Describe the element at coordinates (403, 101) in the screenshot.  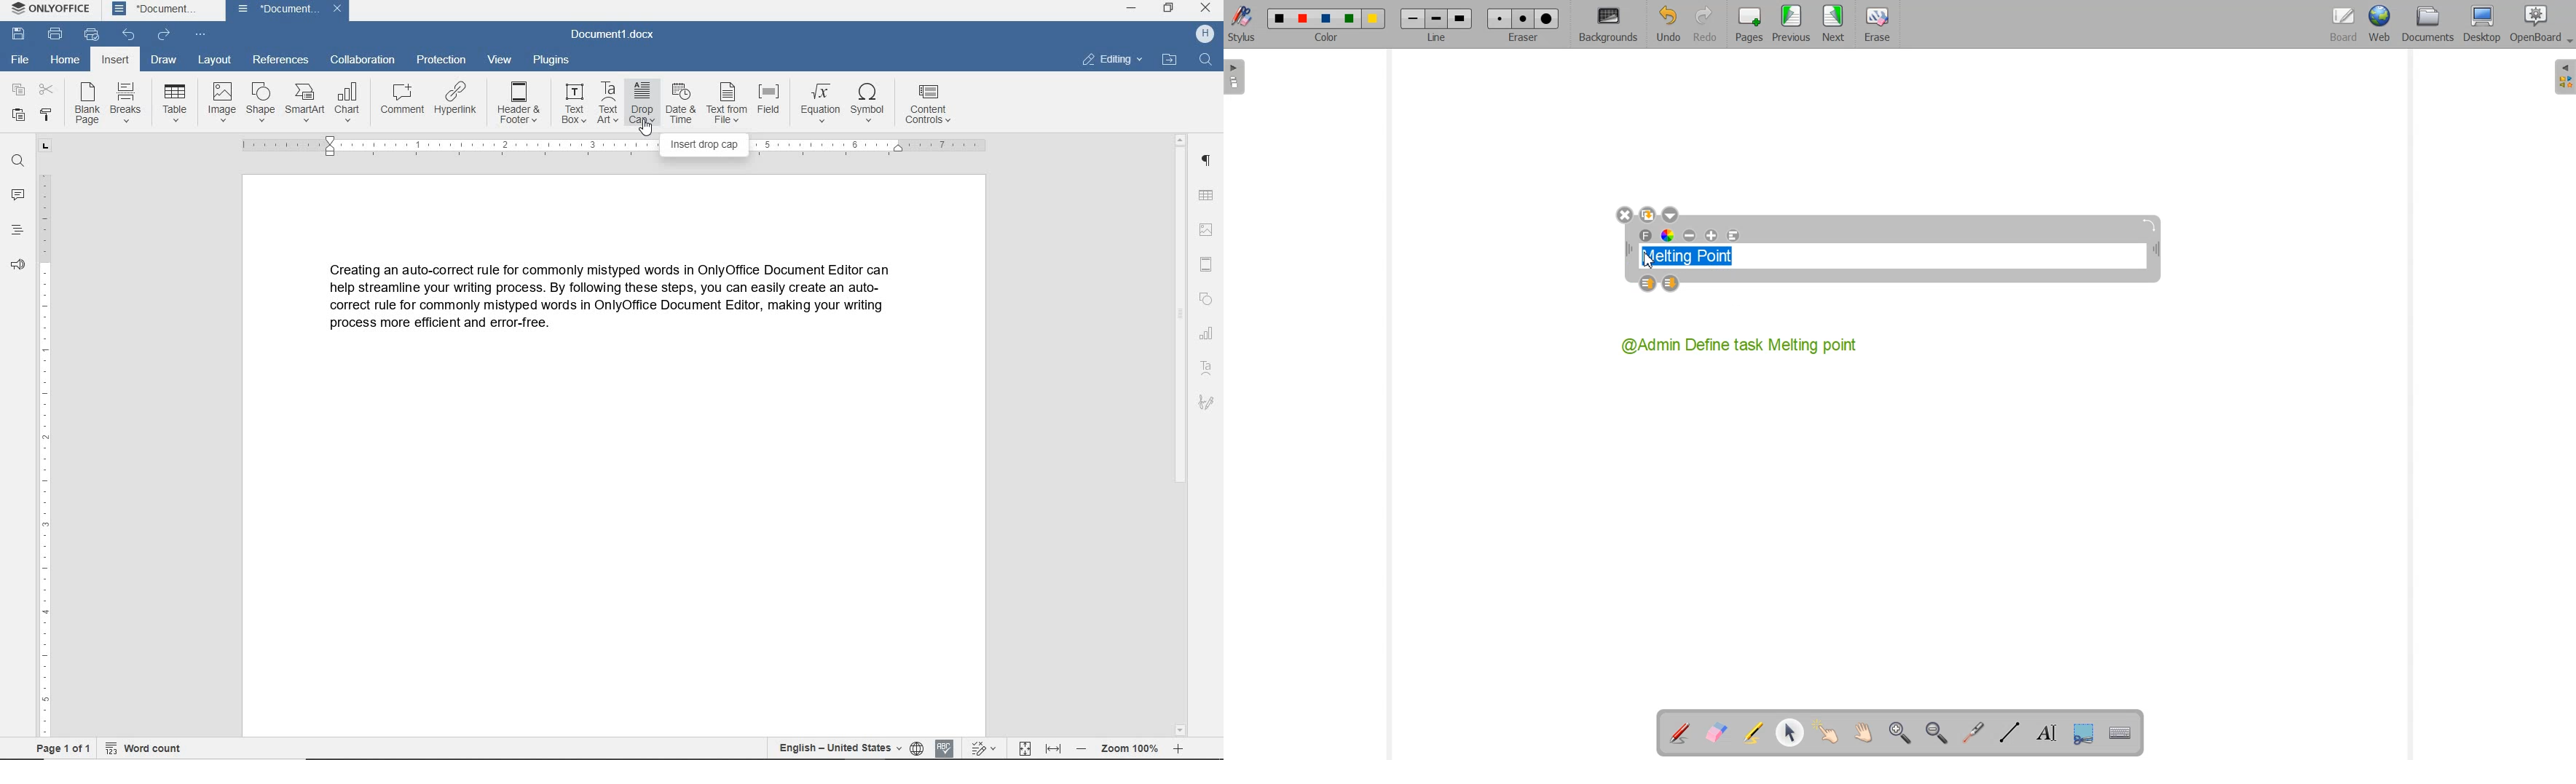
I see `comment` at that location.